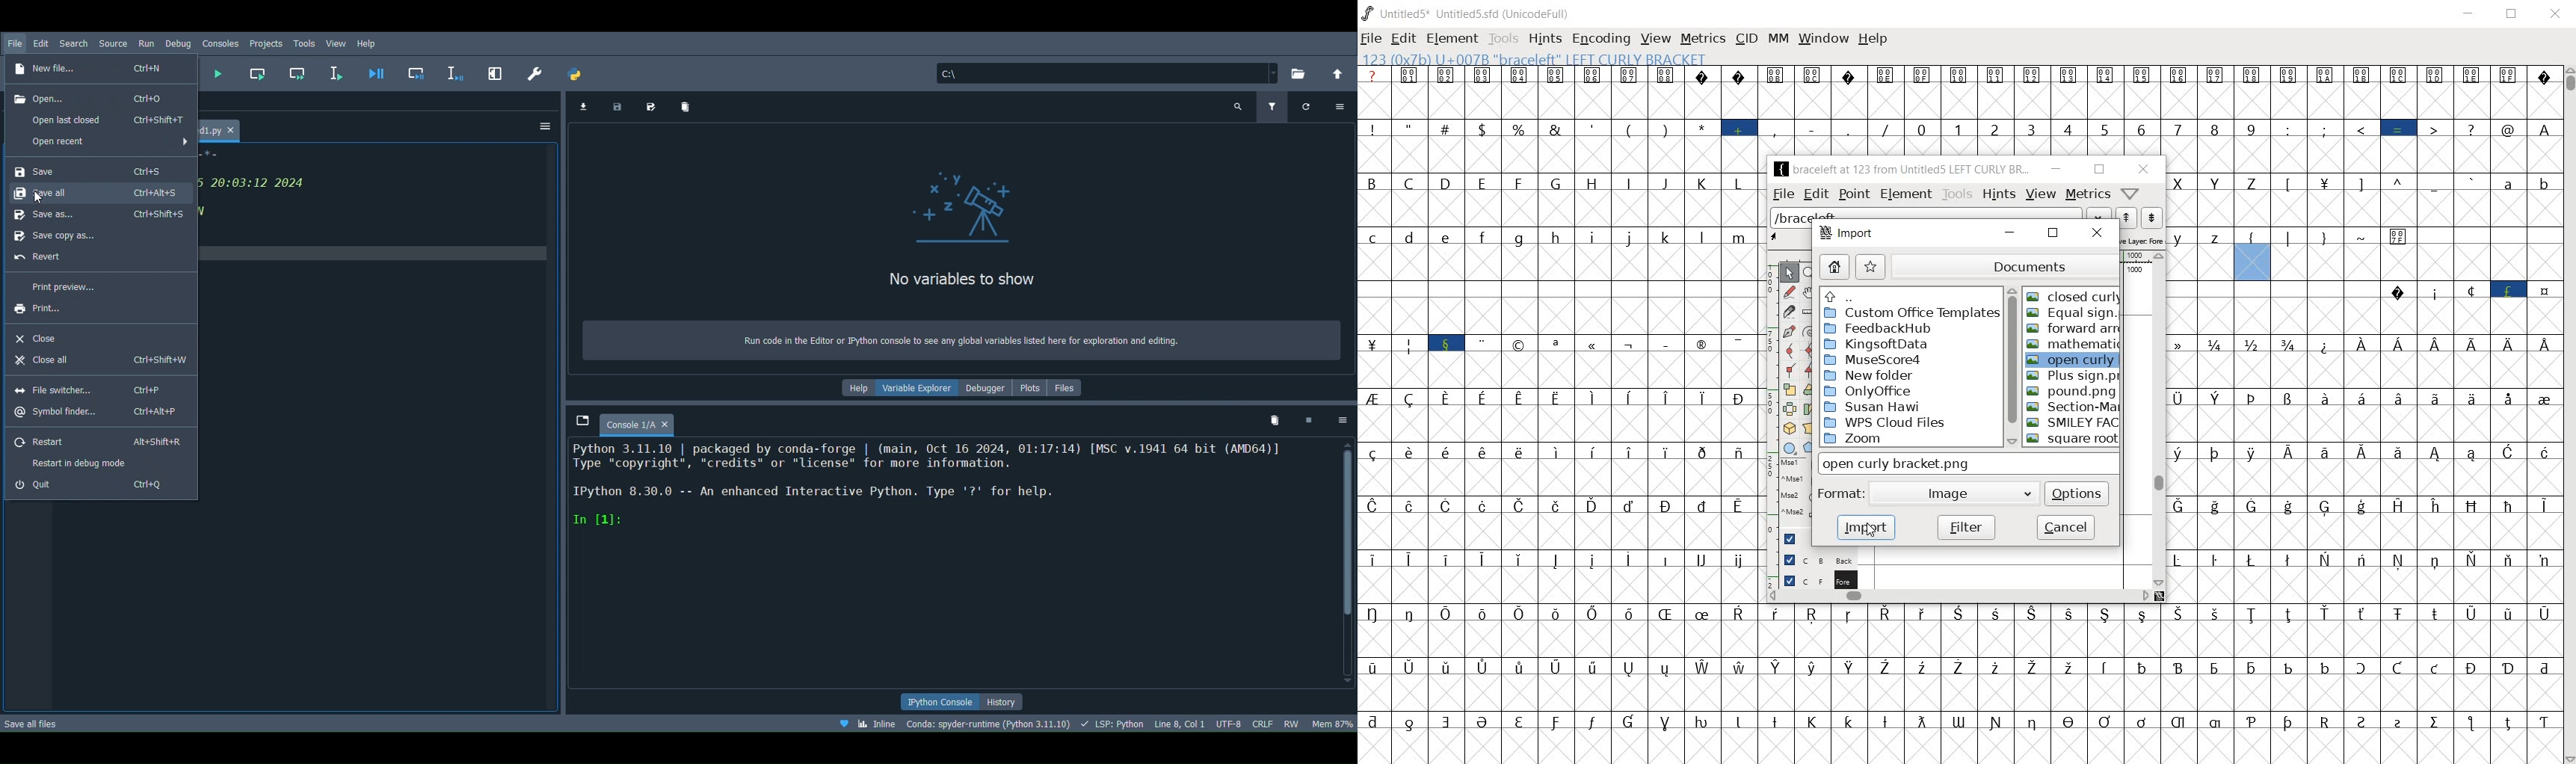  I want to click on measure a distance, angle between points, so click(1810, 312).